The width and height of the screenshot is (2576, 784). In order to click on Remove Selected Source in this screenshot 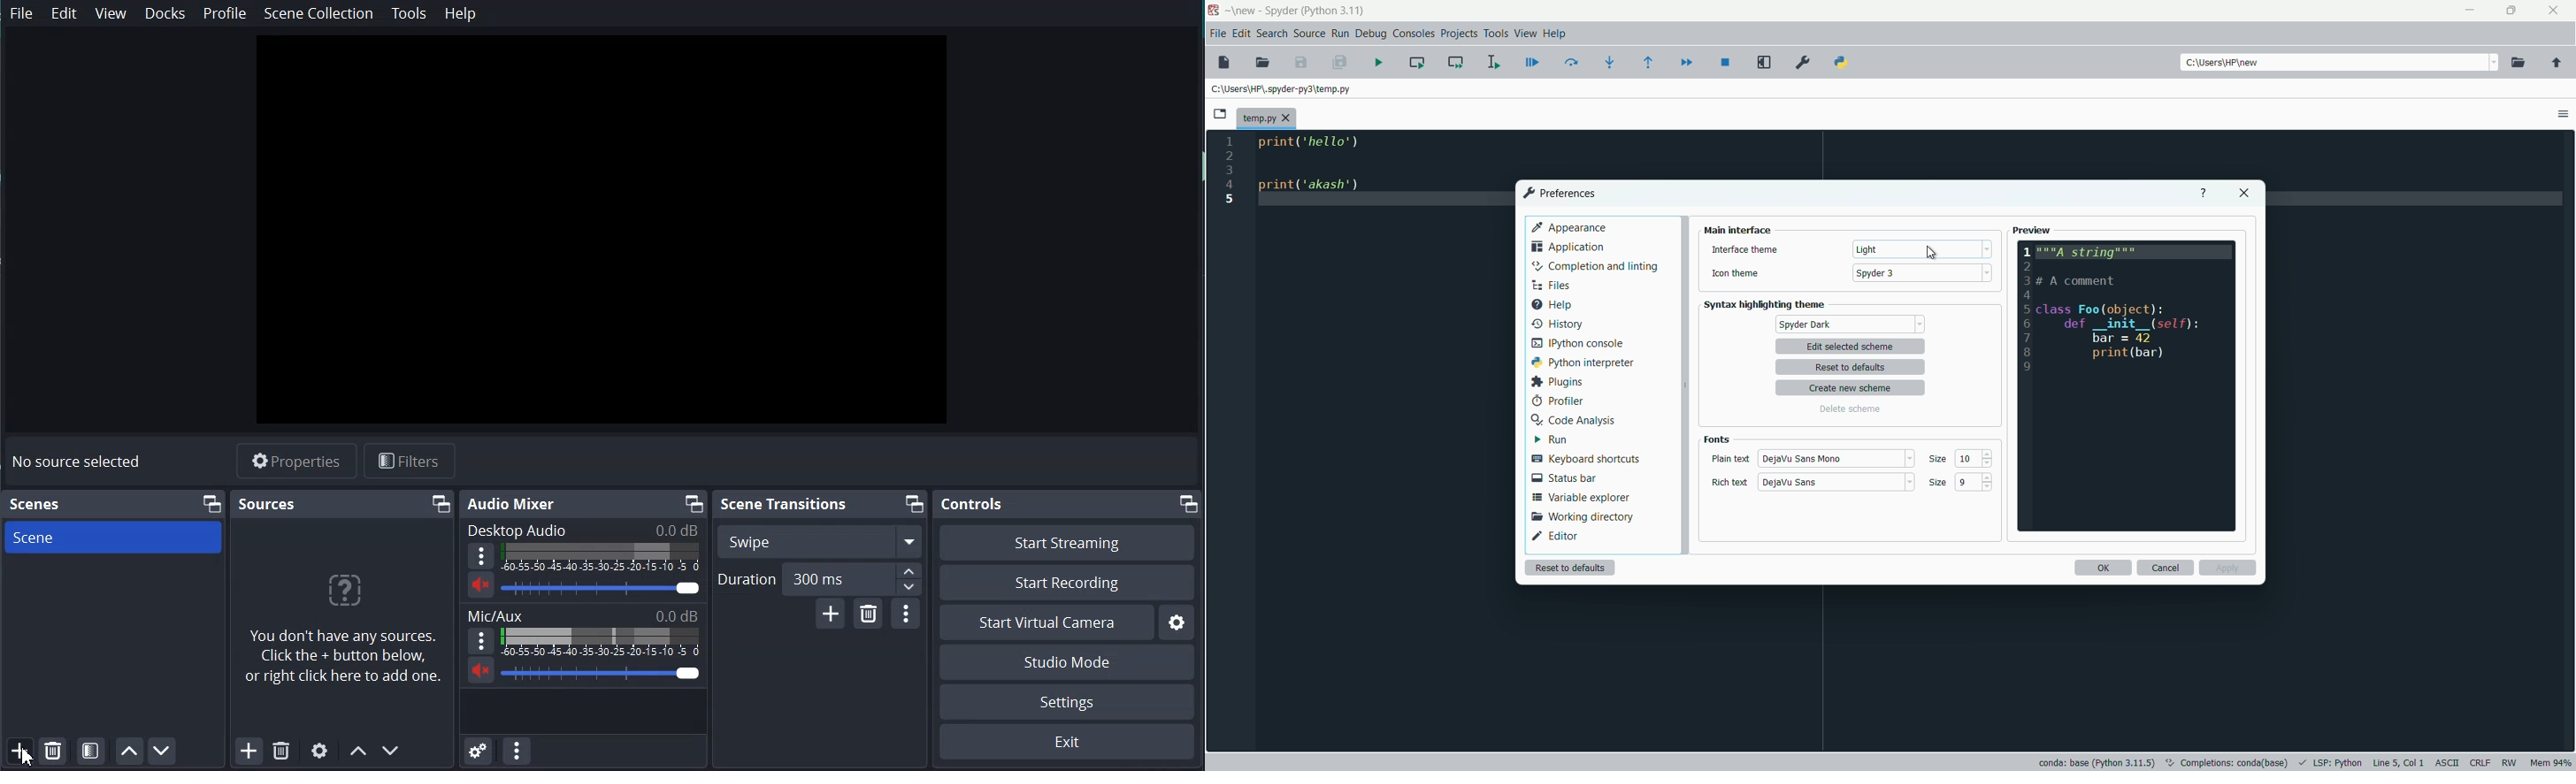, I will do `click(280, 752)`.